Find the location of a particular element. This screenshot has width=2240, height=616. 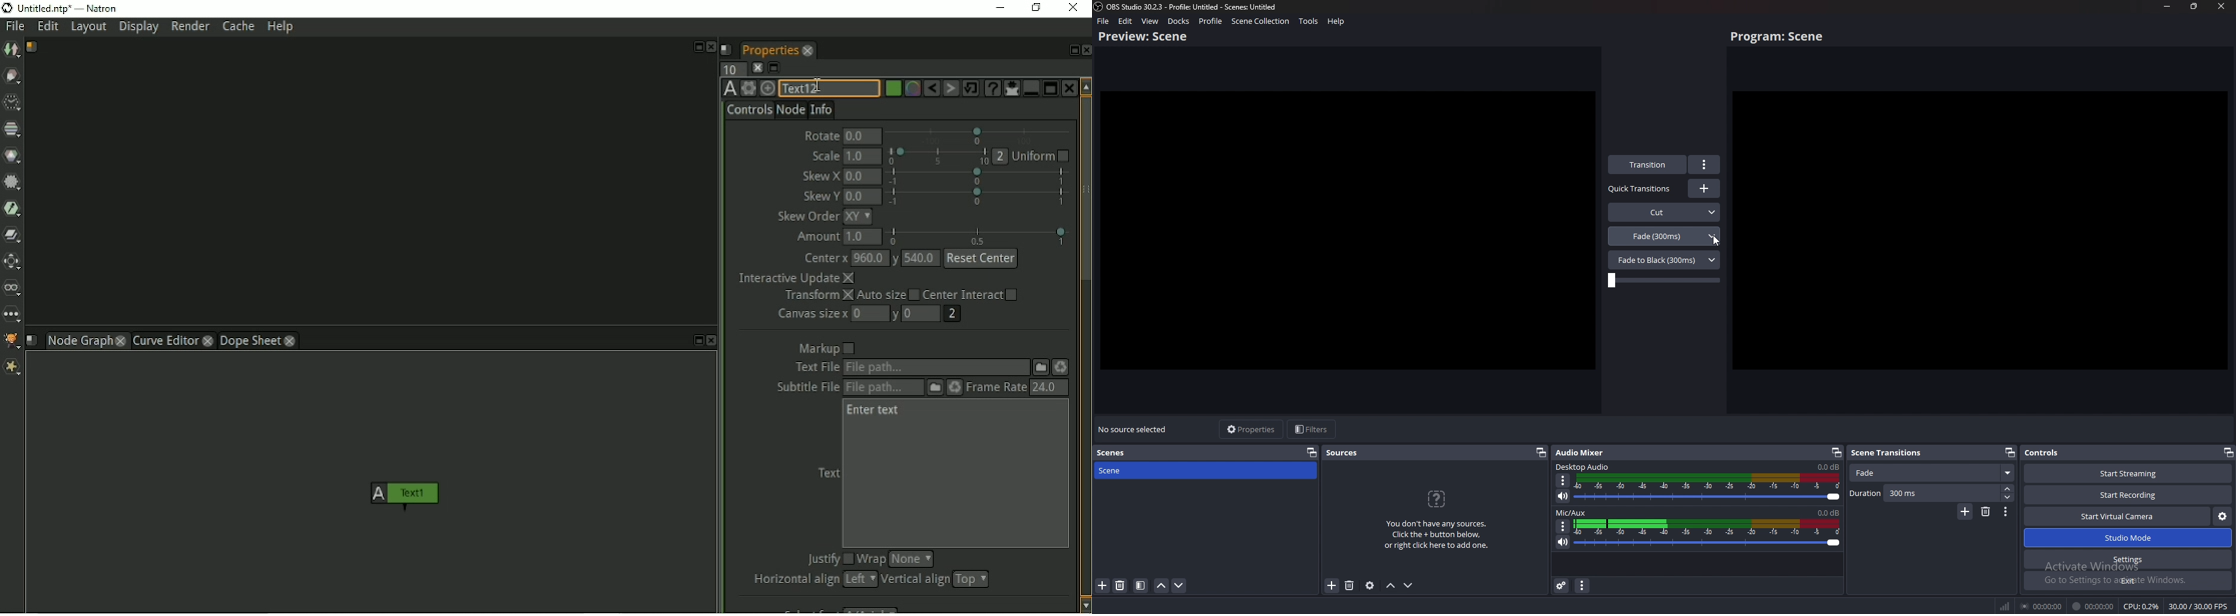

help is located at coordinates (1336, 21).